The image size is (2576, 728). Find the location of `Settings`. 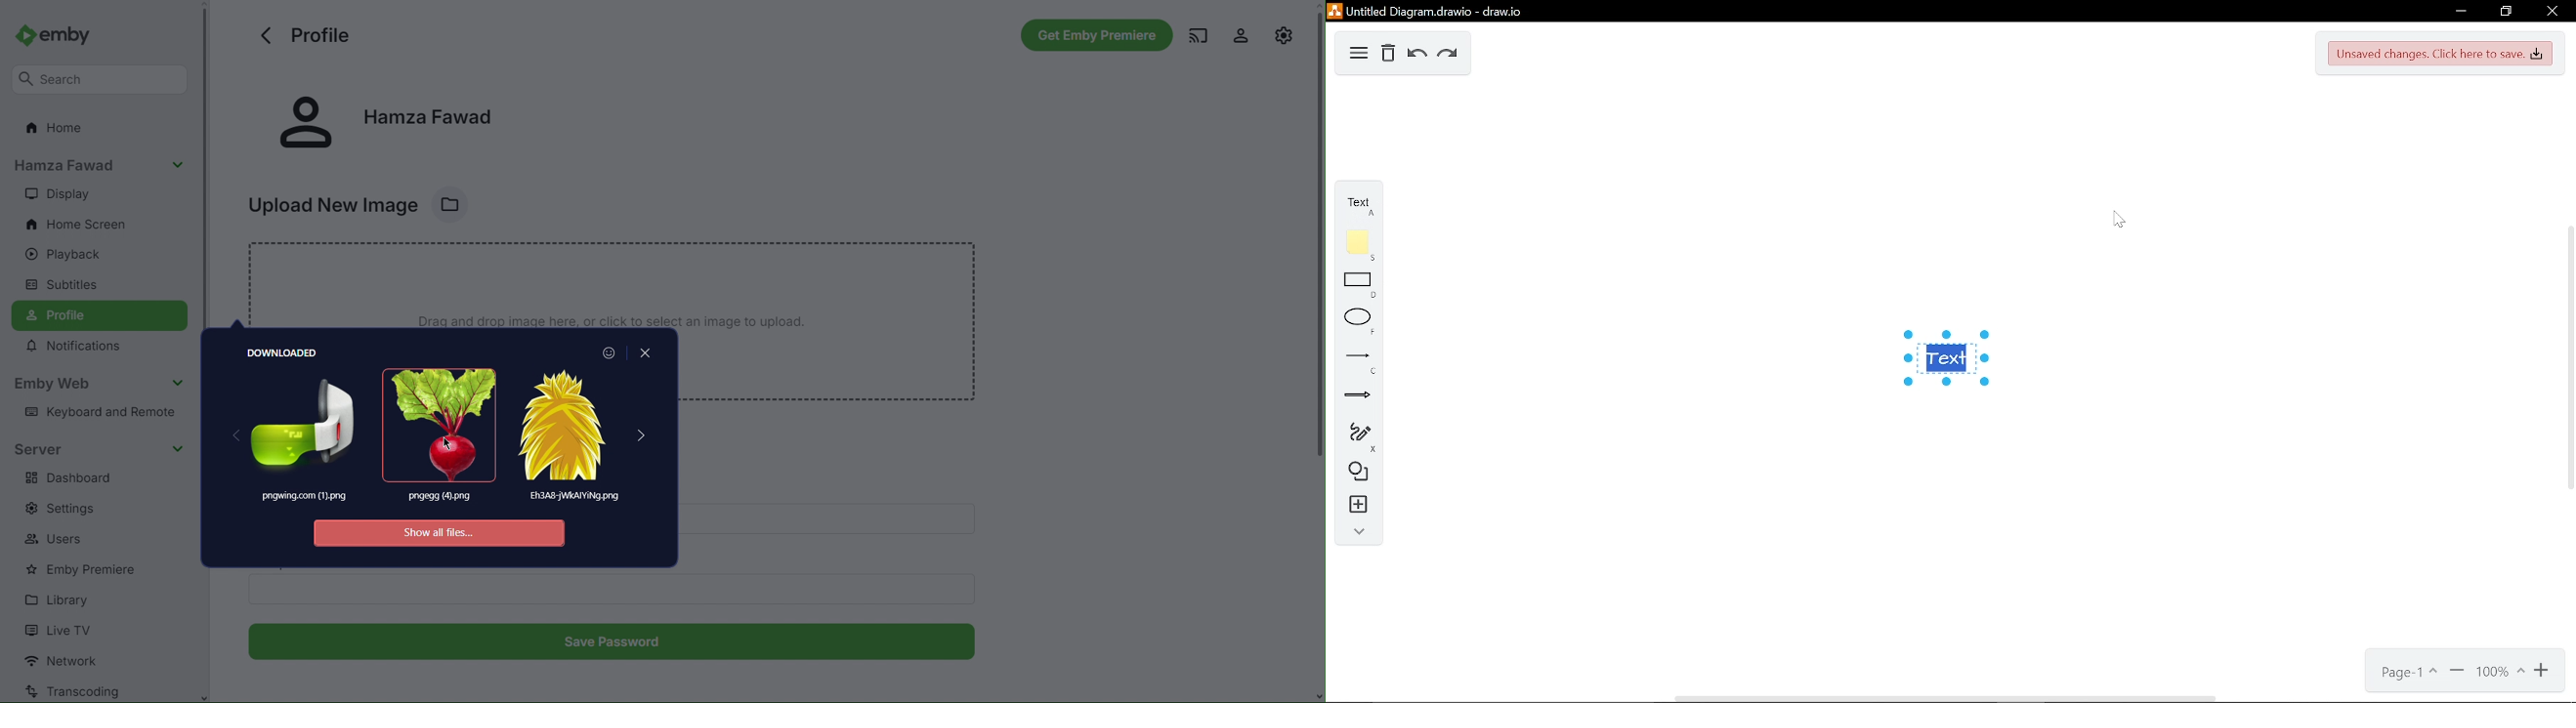

Settings is located at coordinates (1284, 33).